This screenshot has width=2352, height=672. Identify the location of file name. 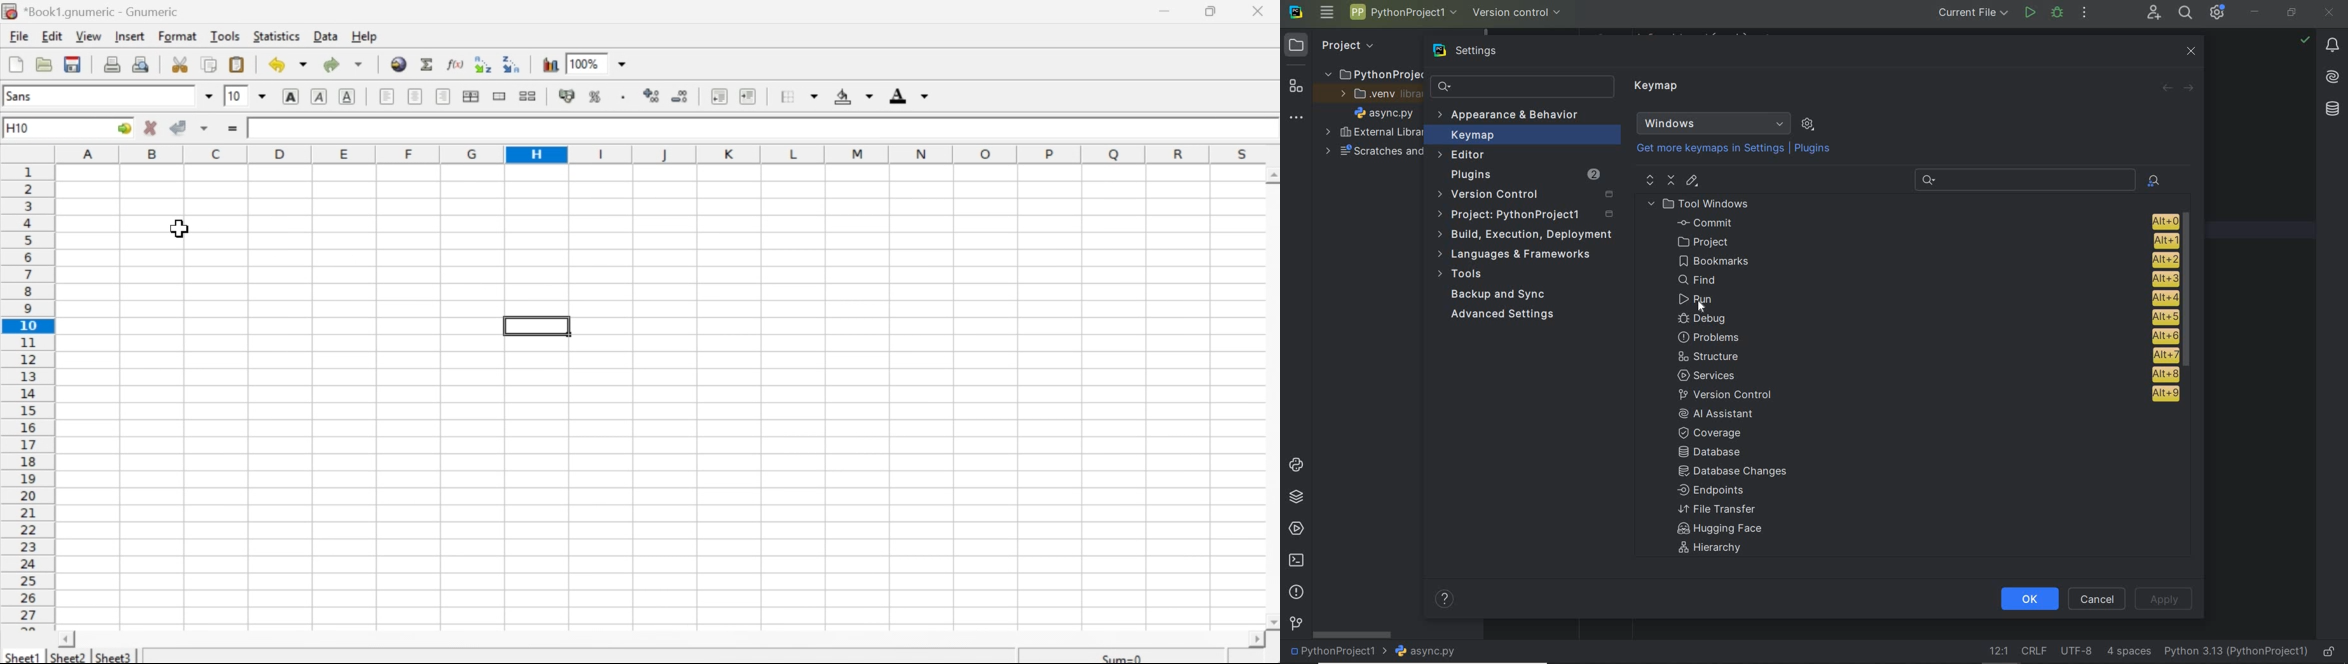
(1426, 652).